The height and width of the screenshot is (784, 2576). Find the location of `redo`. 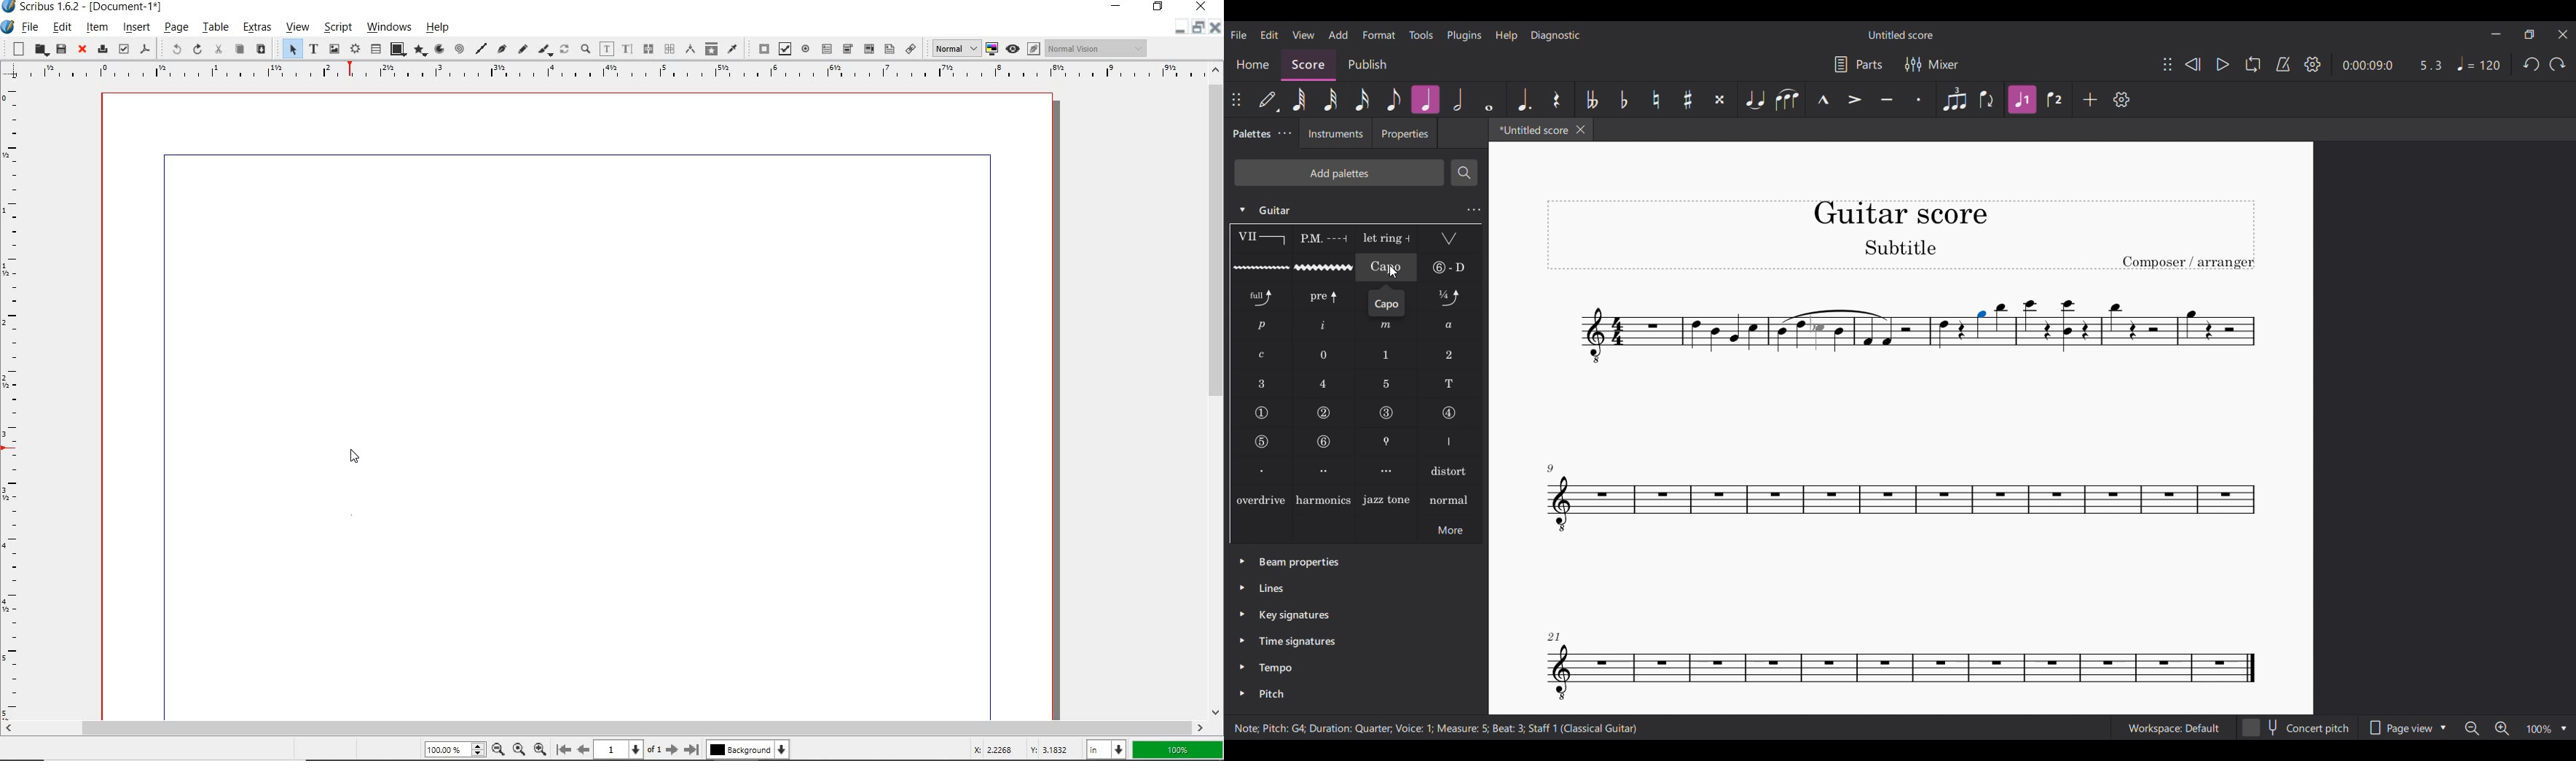

redo is located at coordinates (196, 49).